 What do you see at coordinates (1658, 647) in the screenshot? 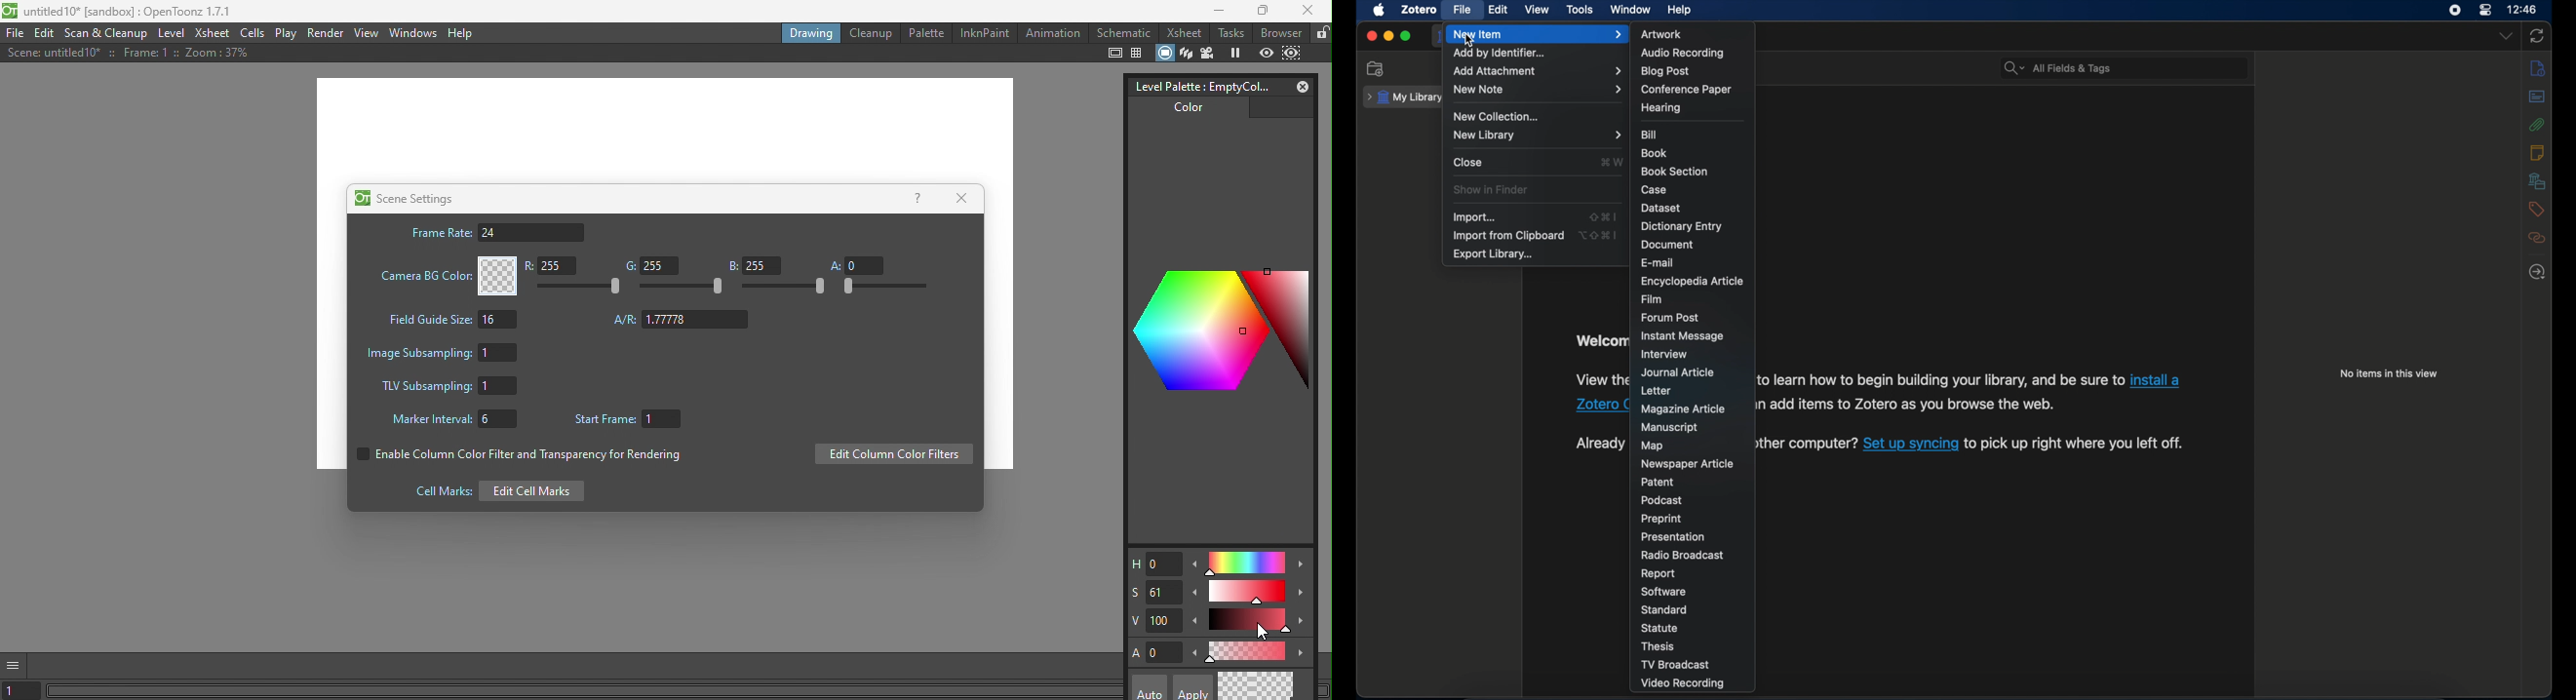
I see `thesis` at bounding box center [1658, 647].